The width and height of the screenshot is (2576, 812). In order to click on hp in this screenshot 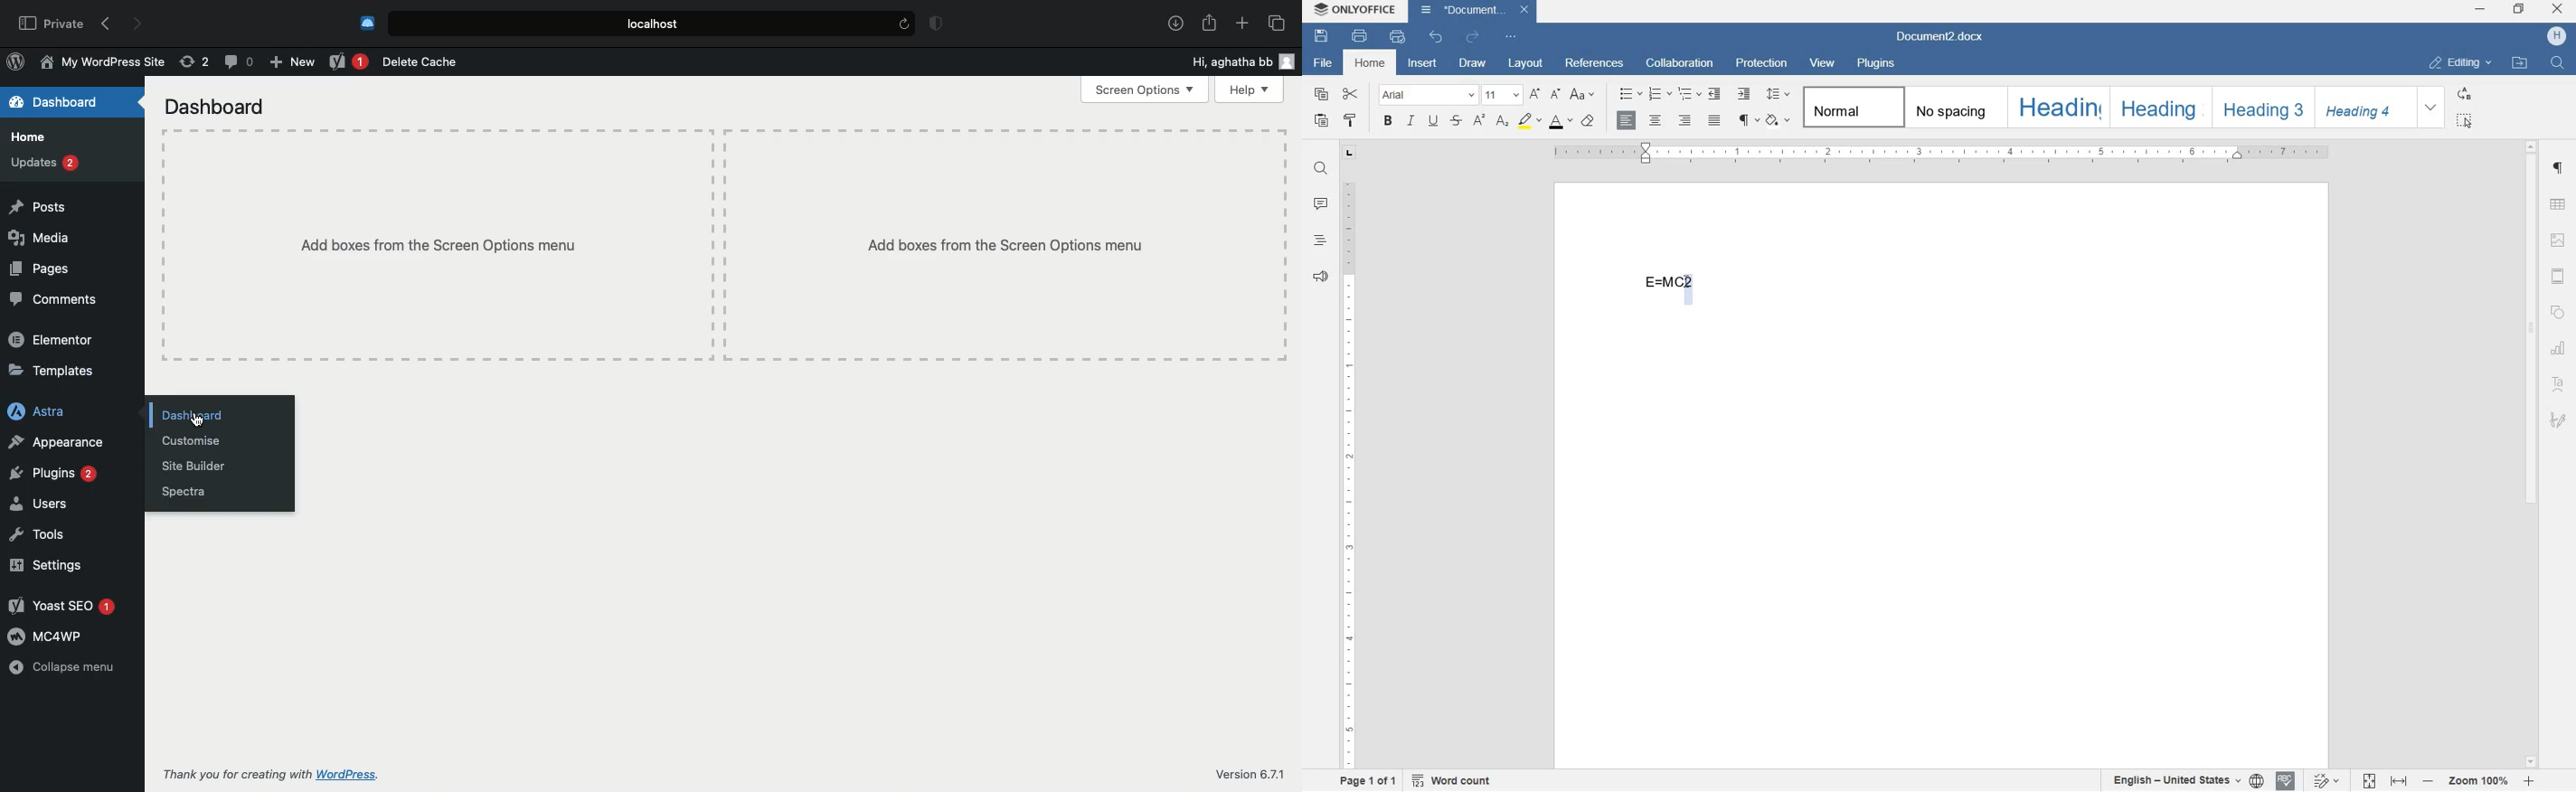, I will do `click(2558, 36)`.